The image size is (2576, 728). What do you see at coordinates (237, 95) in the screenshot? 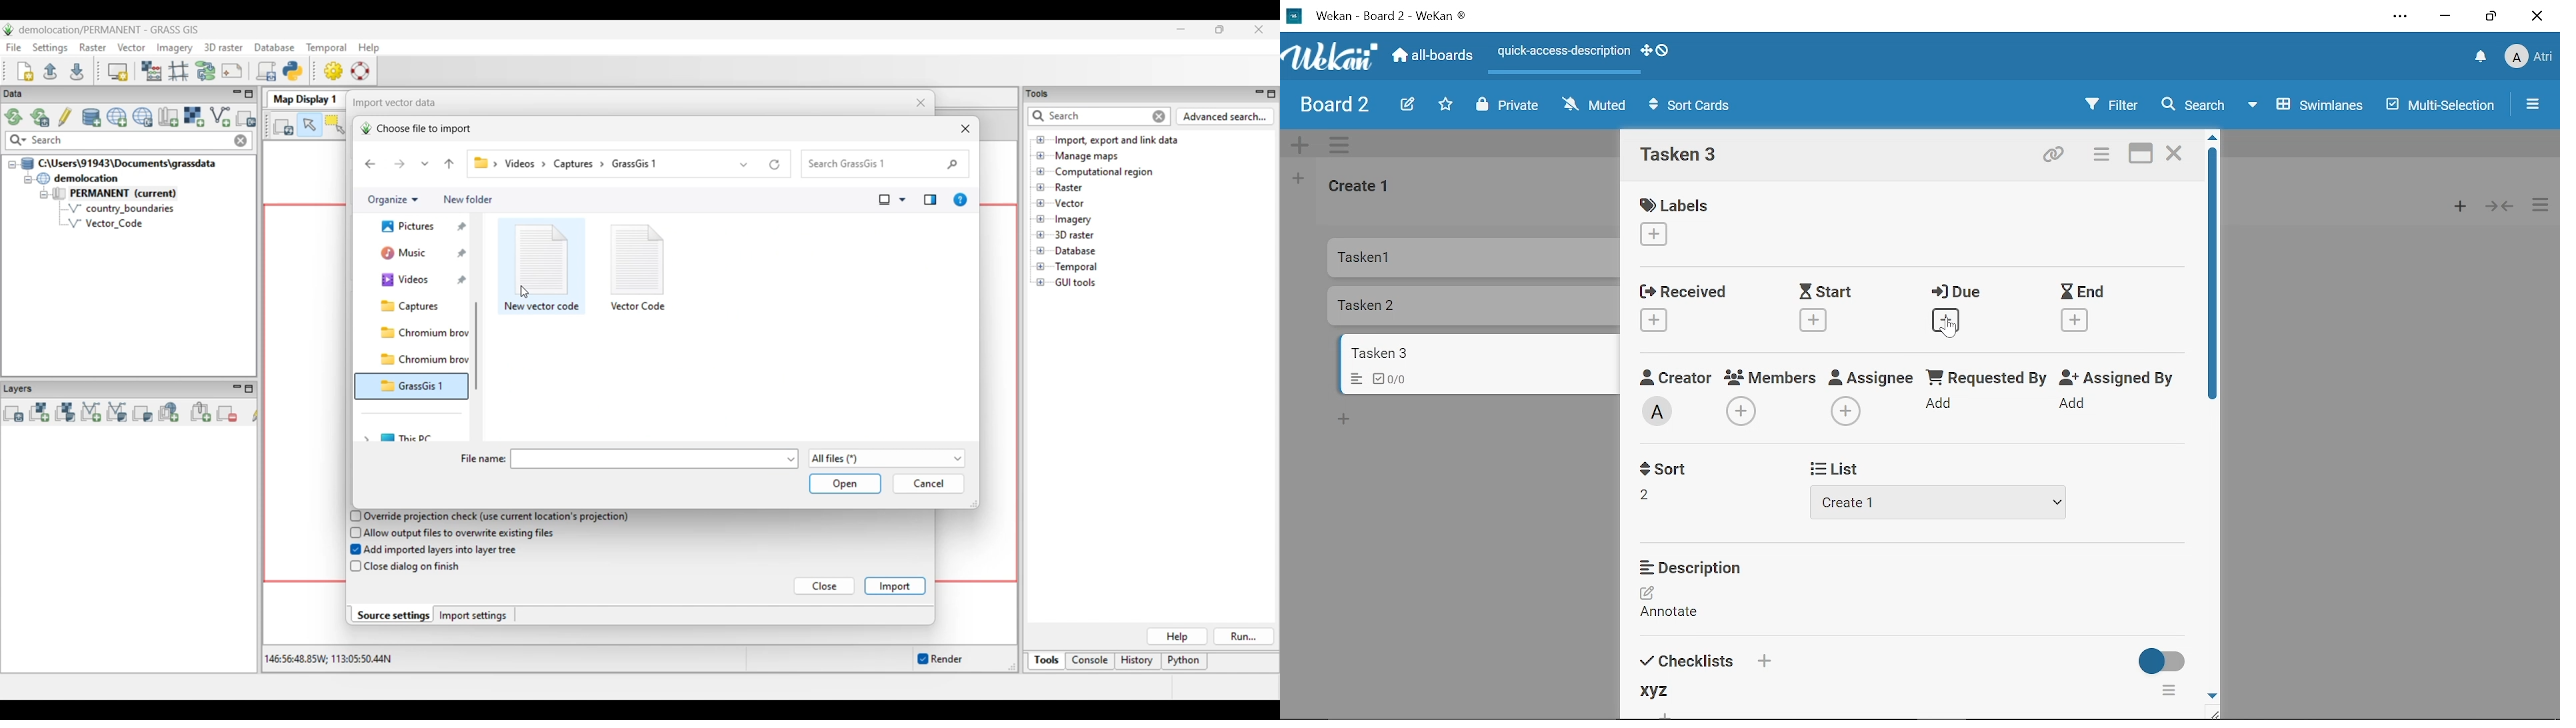
I see `Minimize Data menu` at bounding box center [237, 95].